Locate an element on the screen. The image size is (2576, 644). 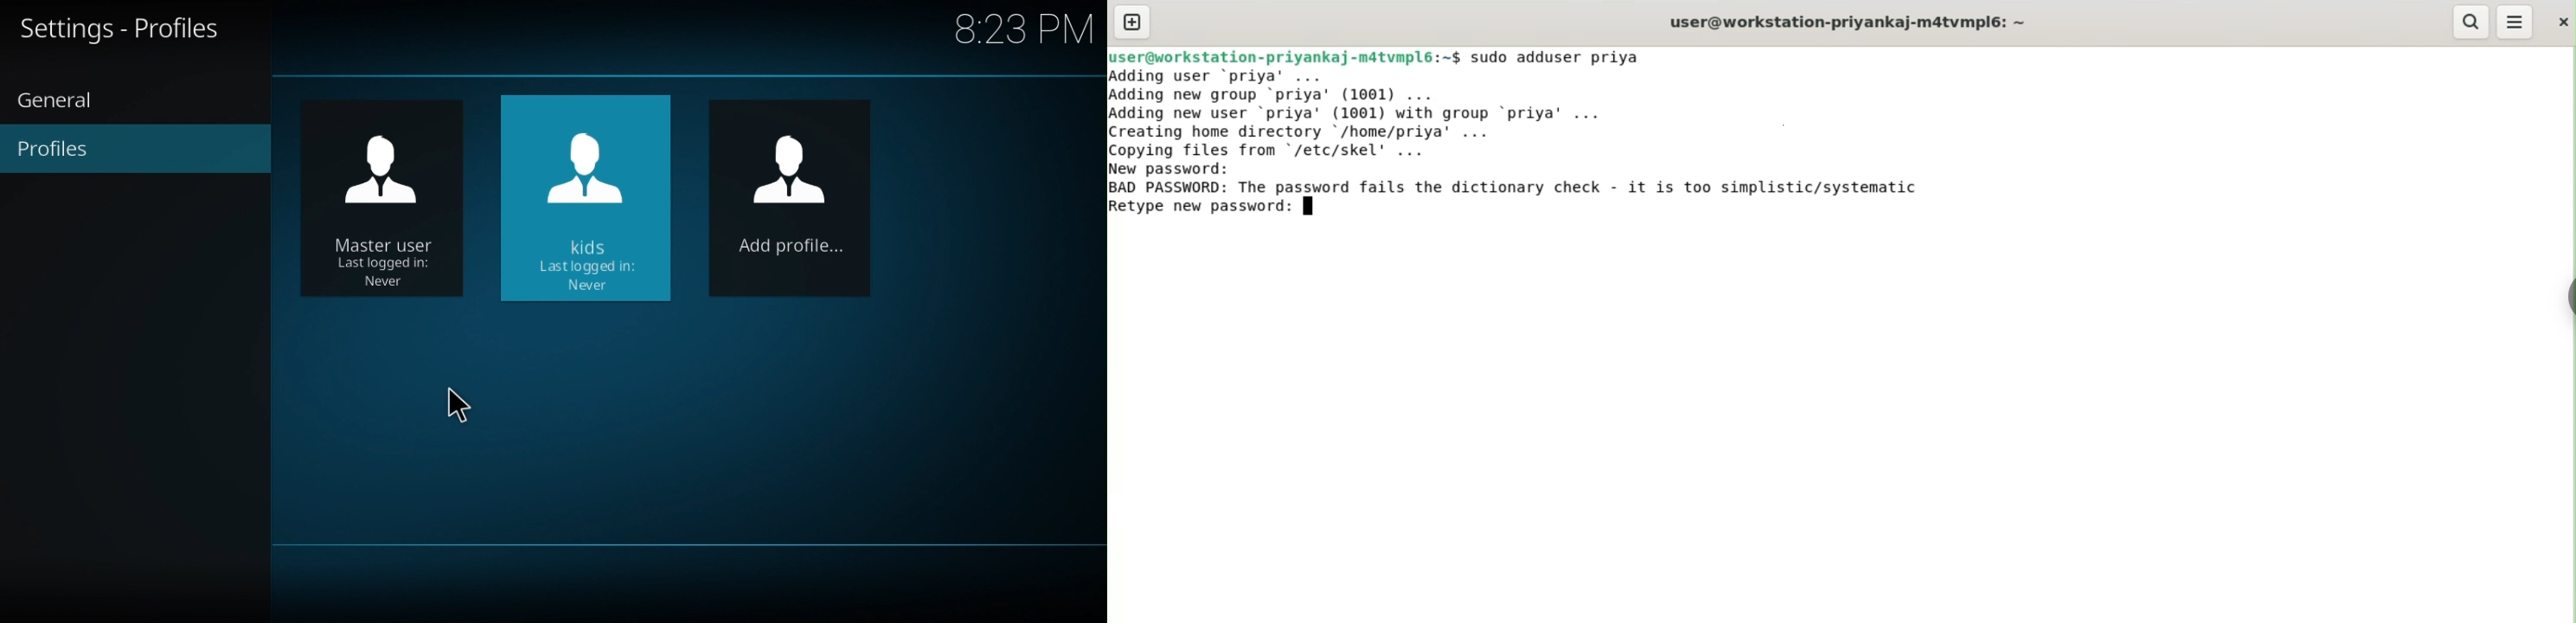
user@workstation-priyankaj-m4tvmpl6:~ is located at coordinates (1845, 22).